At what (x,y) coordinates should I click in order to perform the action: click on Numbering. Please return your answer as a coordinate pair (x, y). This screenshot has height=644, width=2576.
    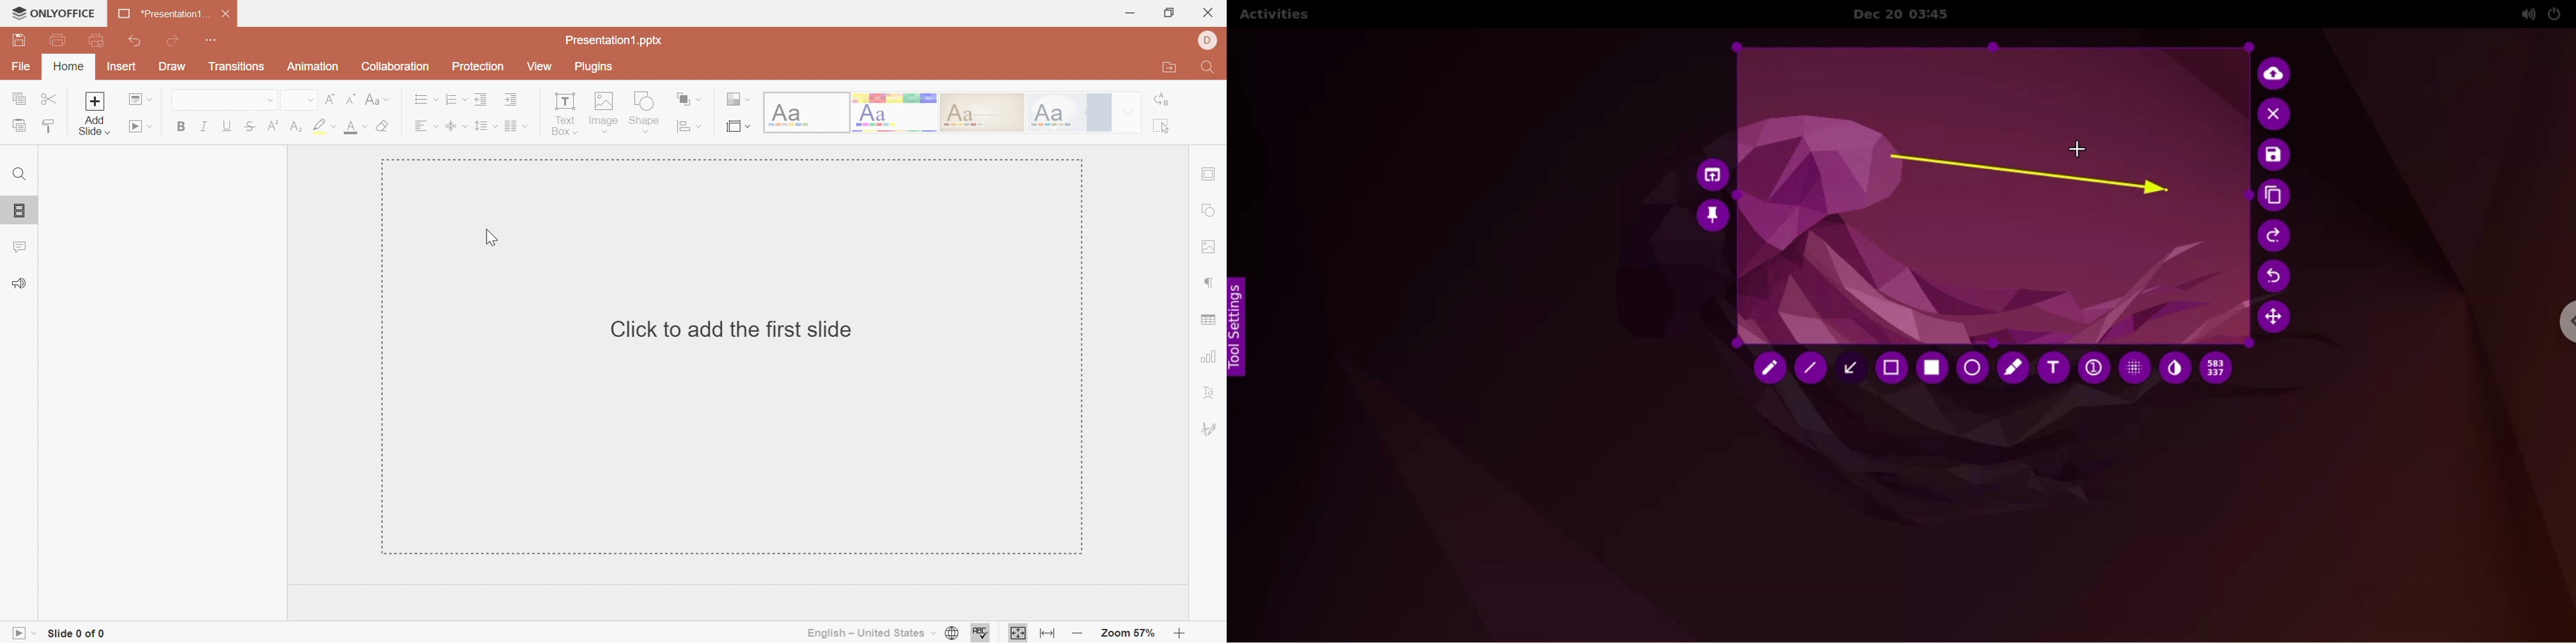
    Looking at the image, I should click on (452, 98).